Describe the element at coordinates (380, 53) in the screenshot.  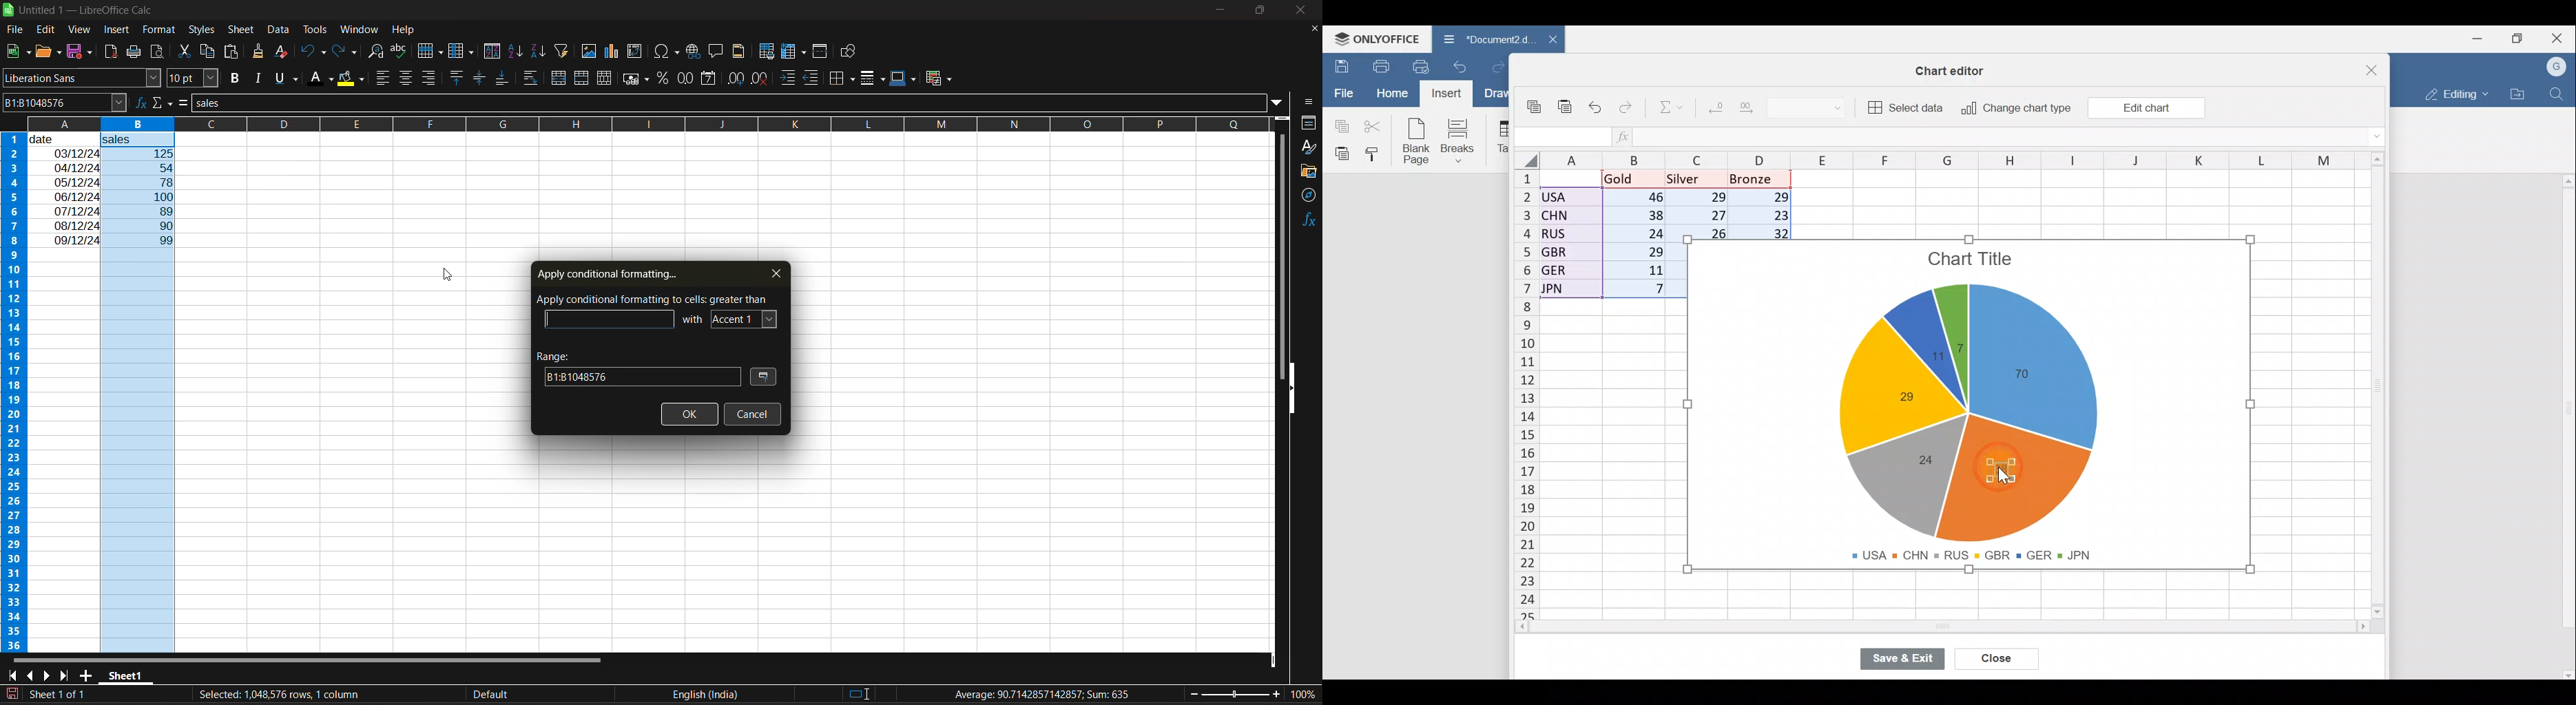
I see `find and replace` at that location.